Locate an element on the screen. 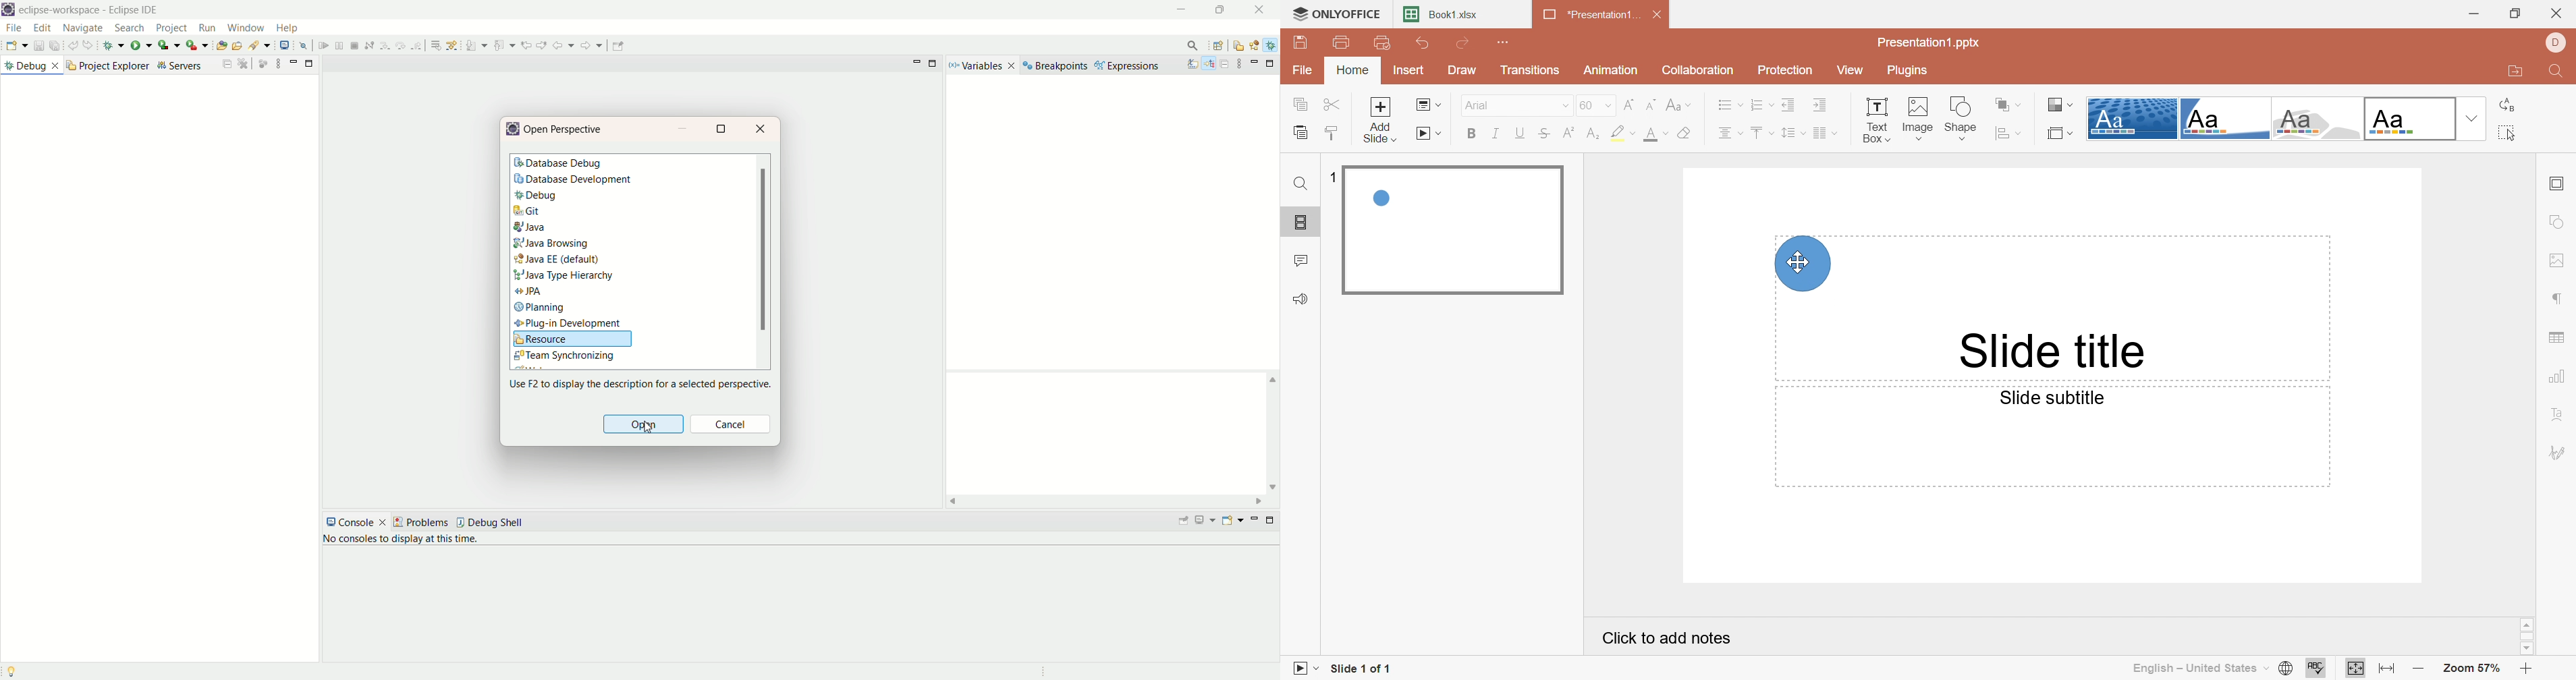  debug is located at coordinates (574, 197).